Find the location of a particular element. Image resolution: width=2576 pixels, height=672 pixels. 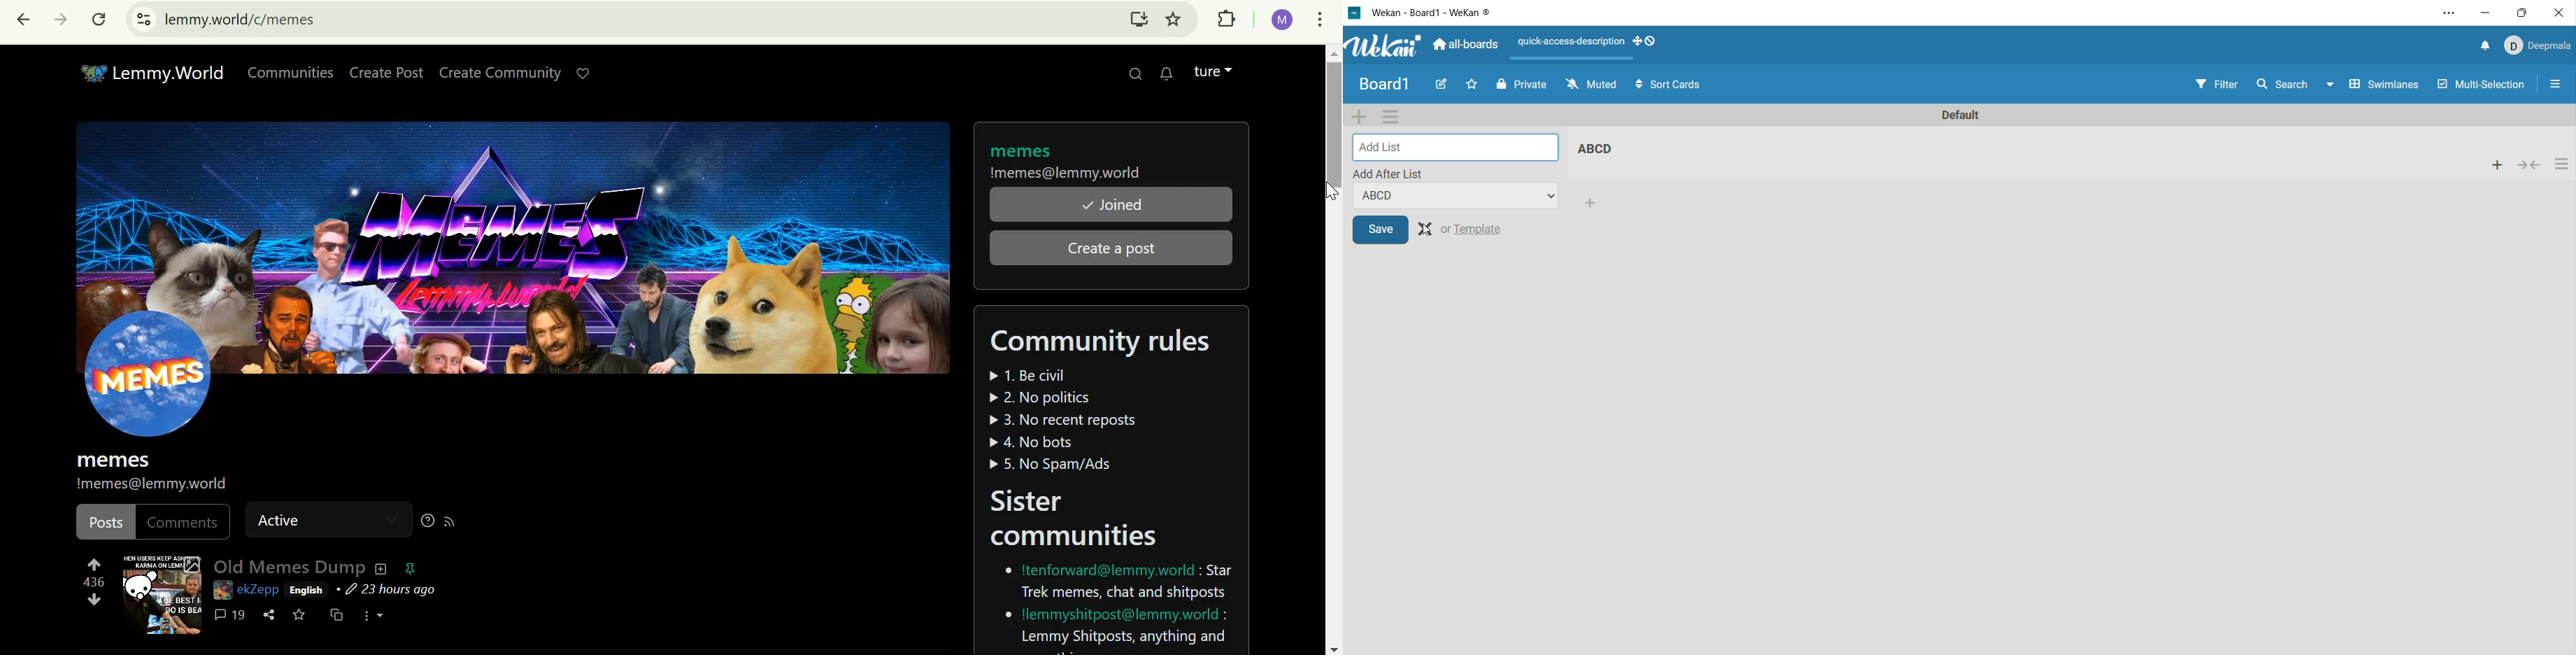

swimlane actions is located at coordinates (1391, 117).